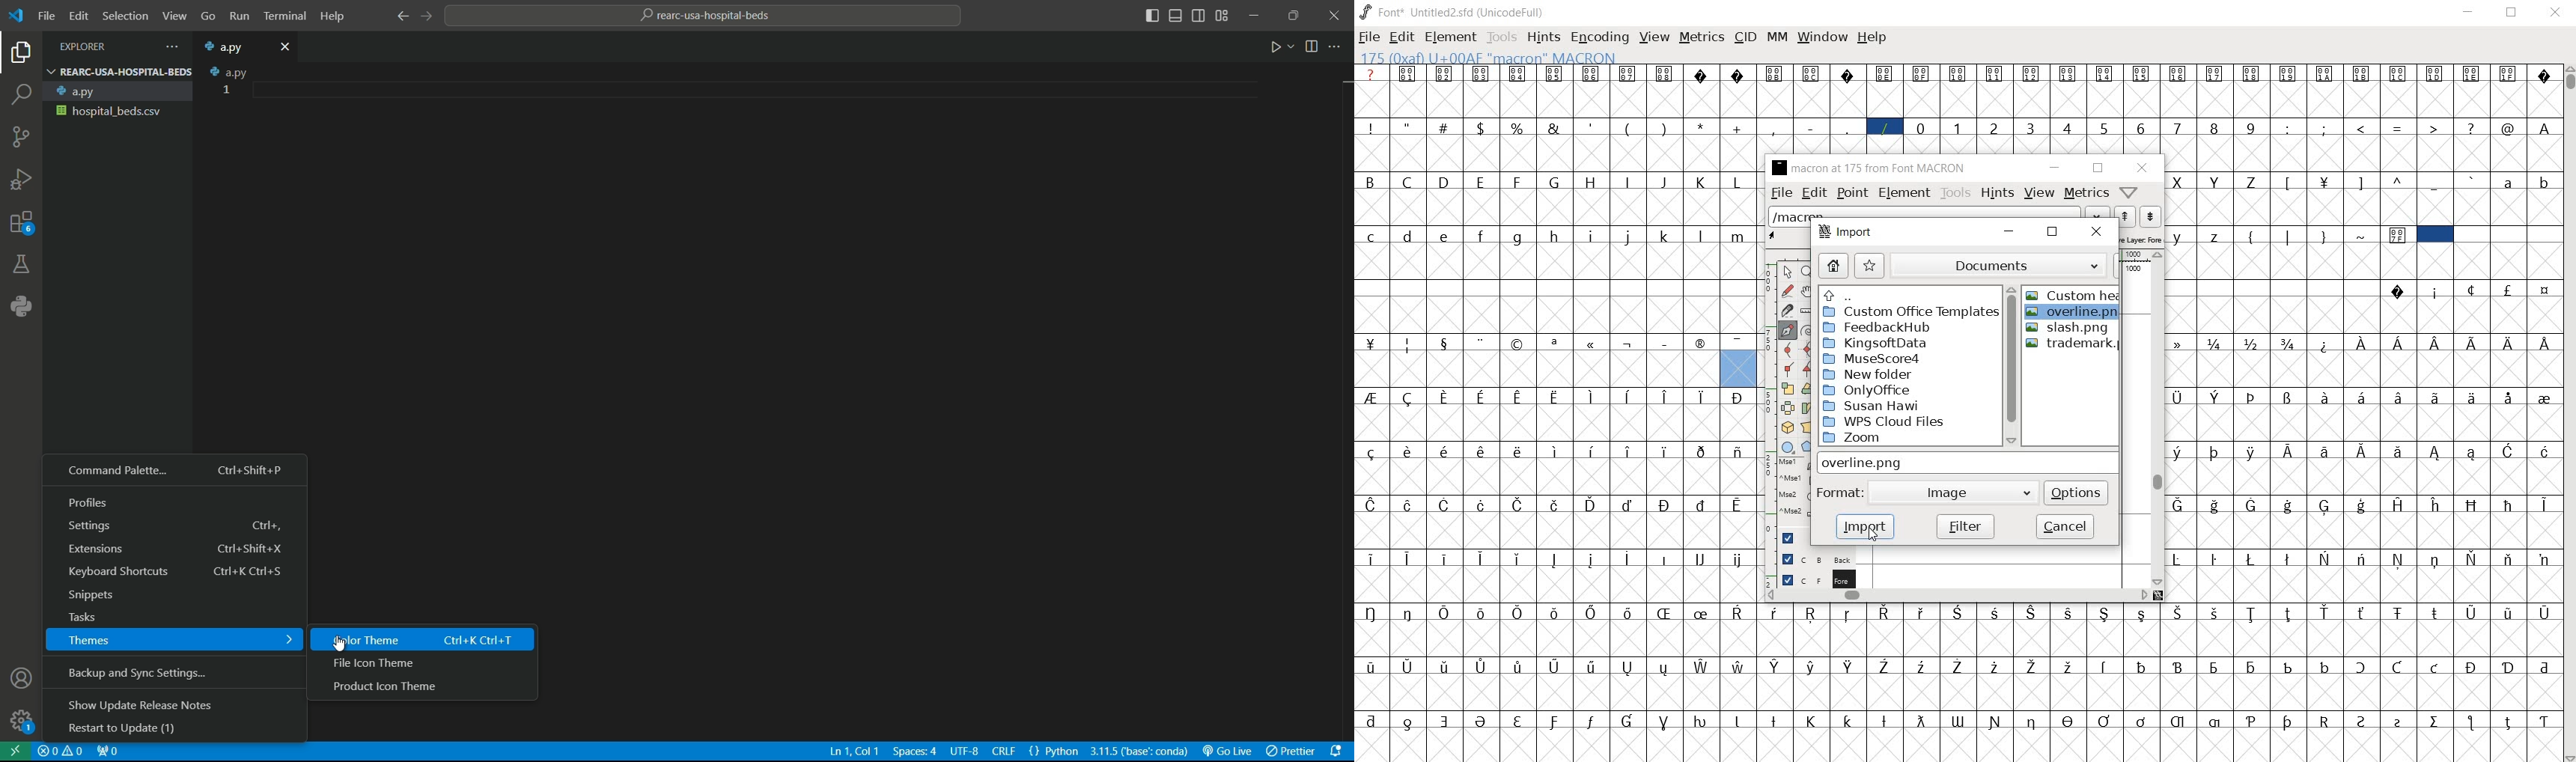 This screenshot has height=784, width=2576. Describe the element at coordinates (2360, 559) in the screenshot. I see `Symbol` at that location.